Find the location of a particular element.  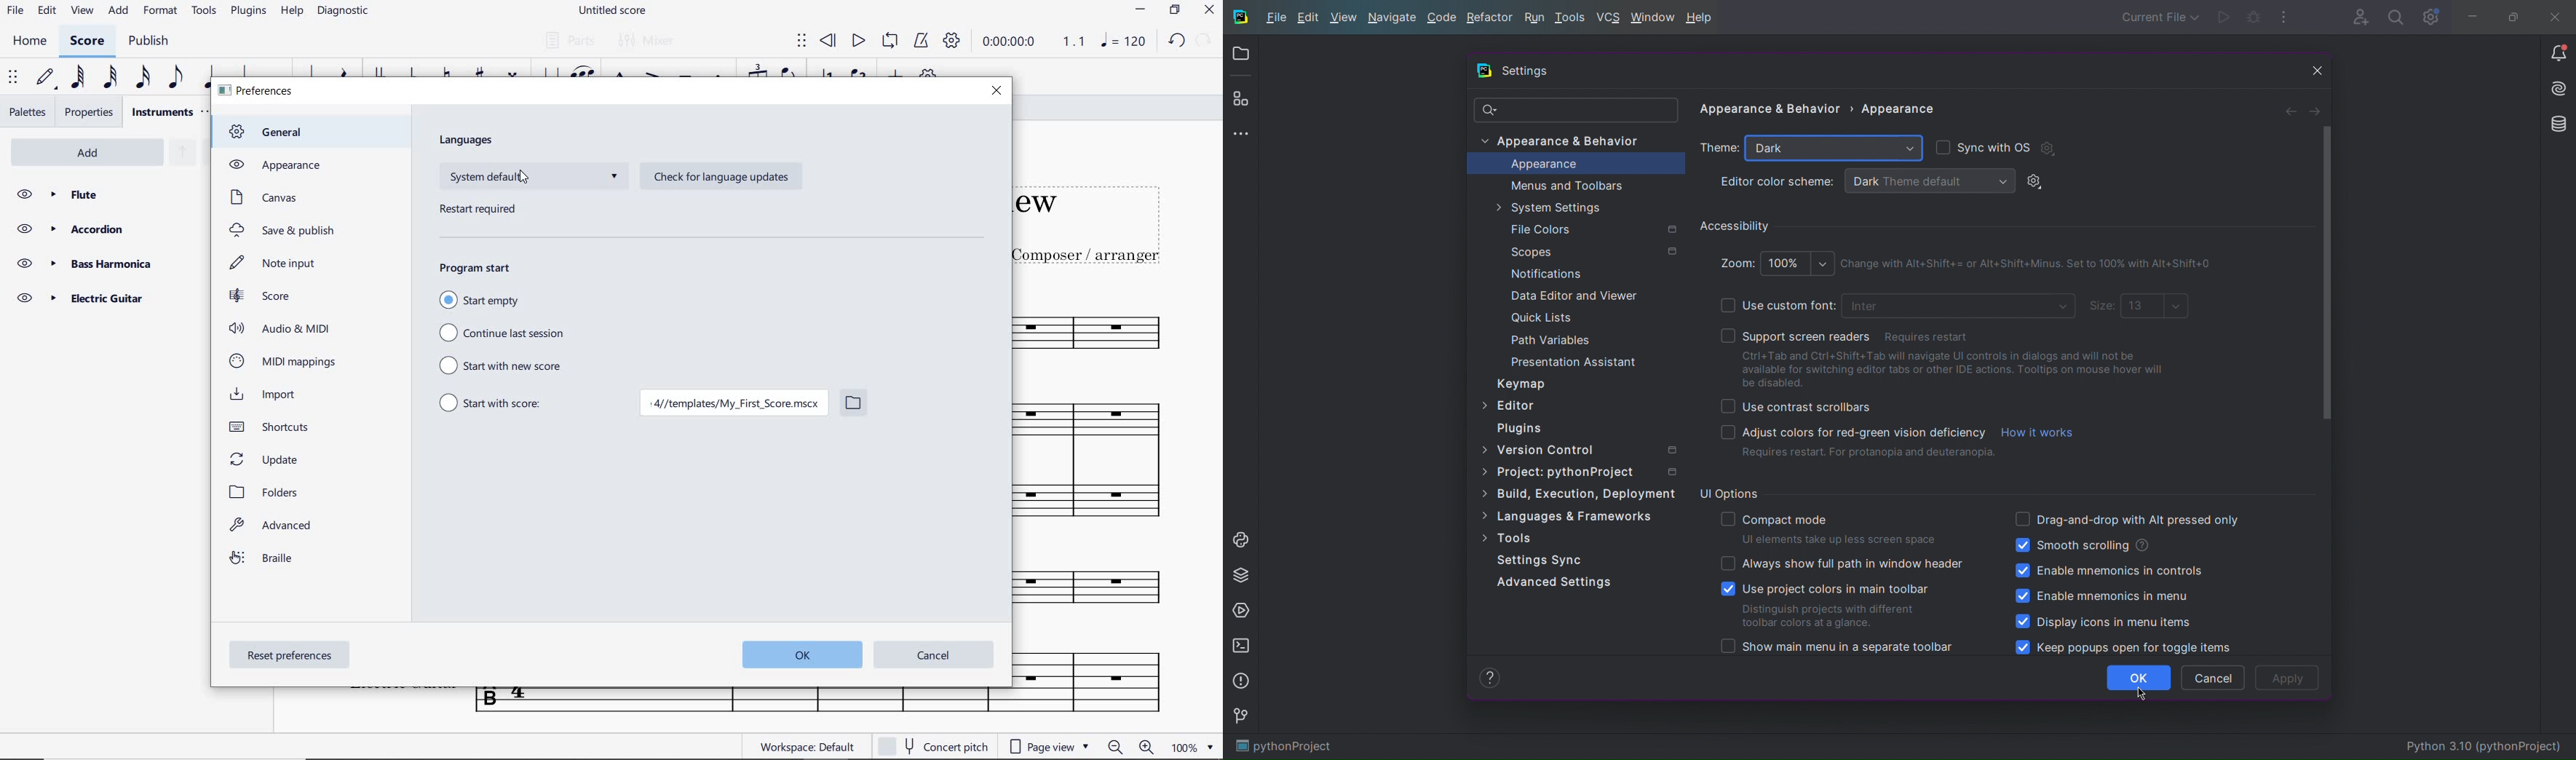

Open Folder is located at coordinates (1240, 54).